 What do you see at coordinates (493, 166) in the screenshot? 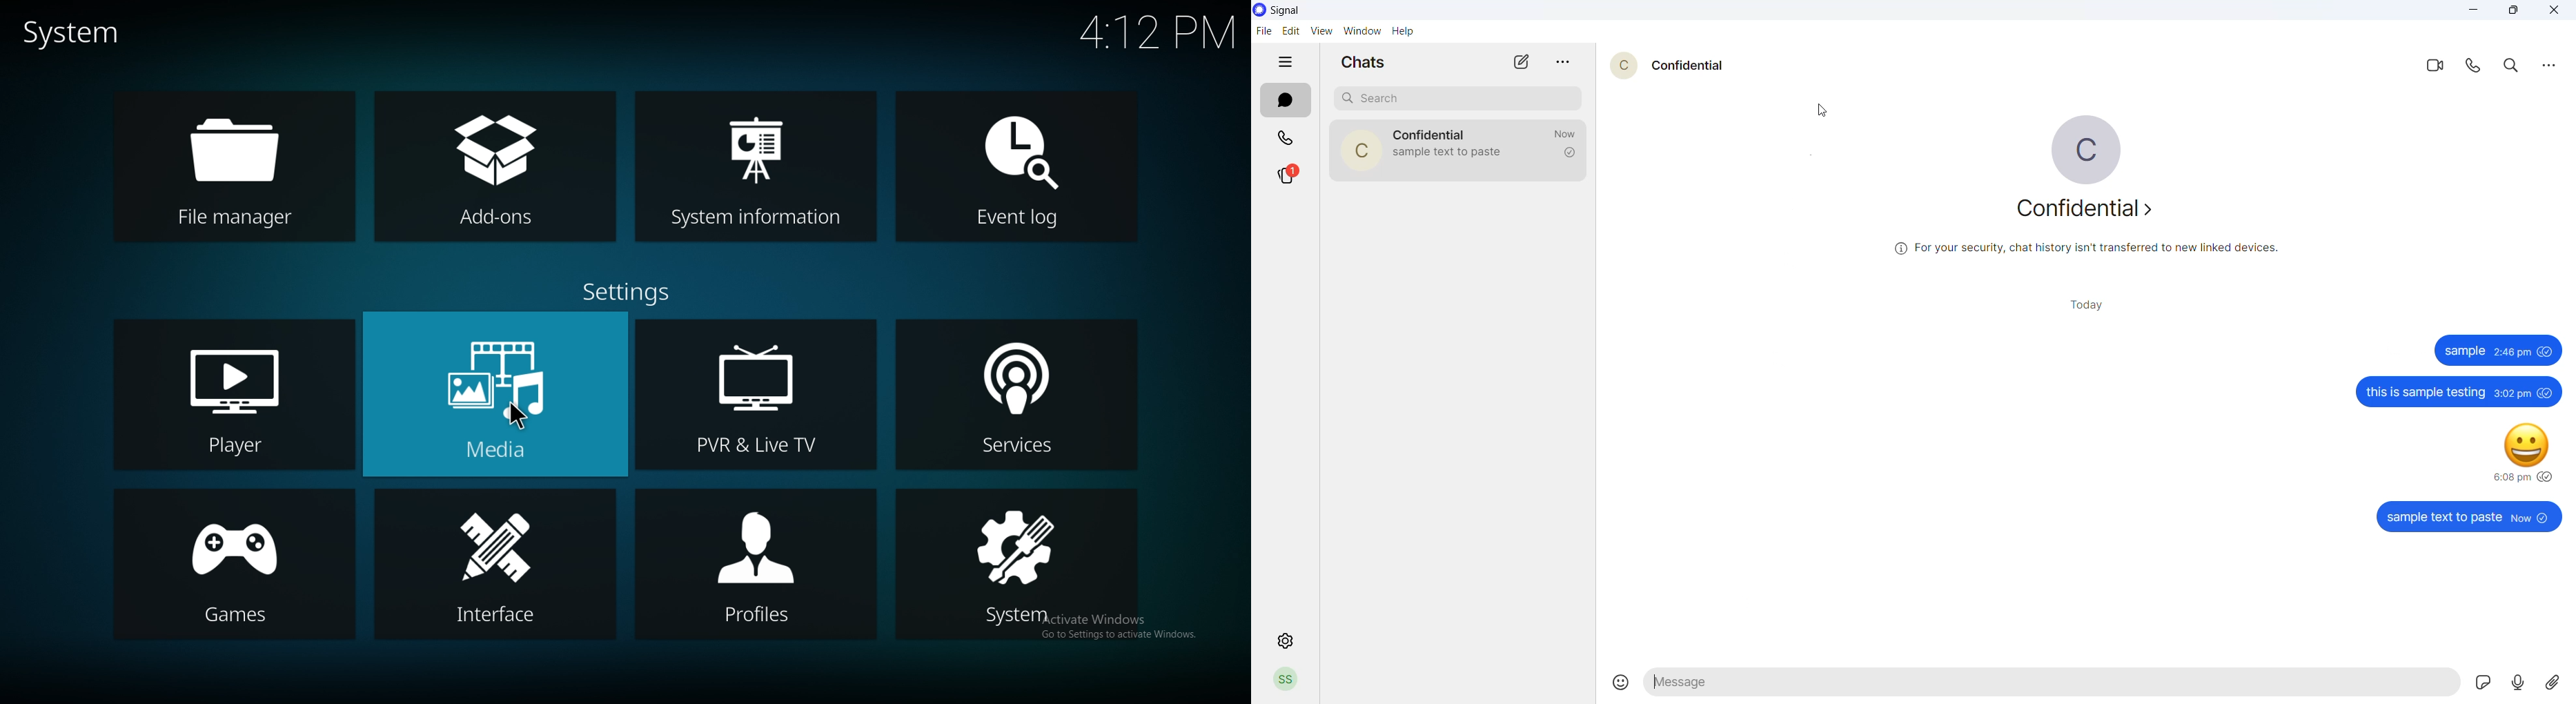
I see `add ons` at bounding box center [493, 166].